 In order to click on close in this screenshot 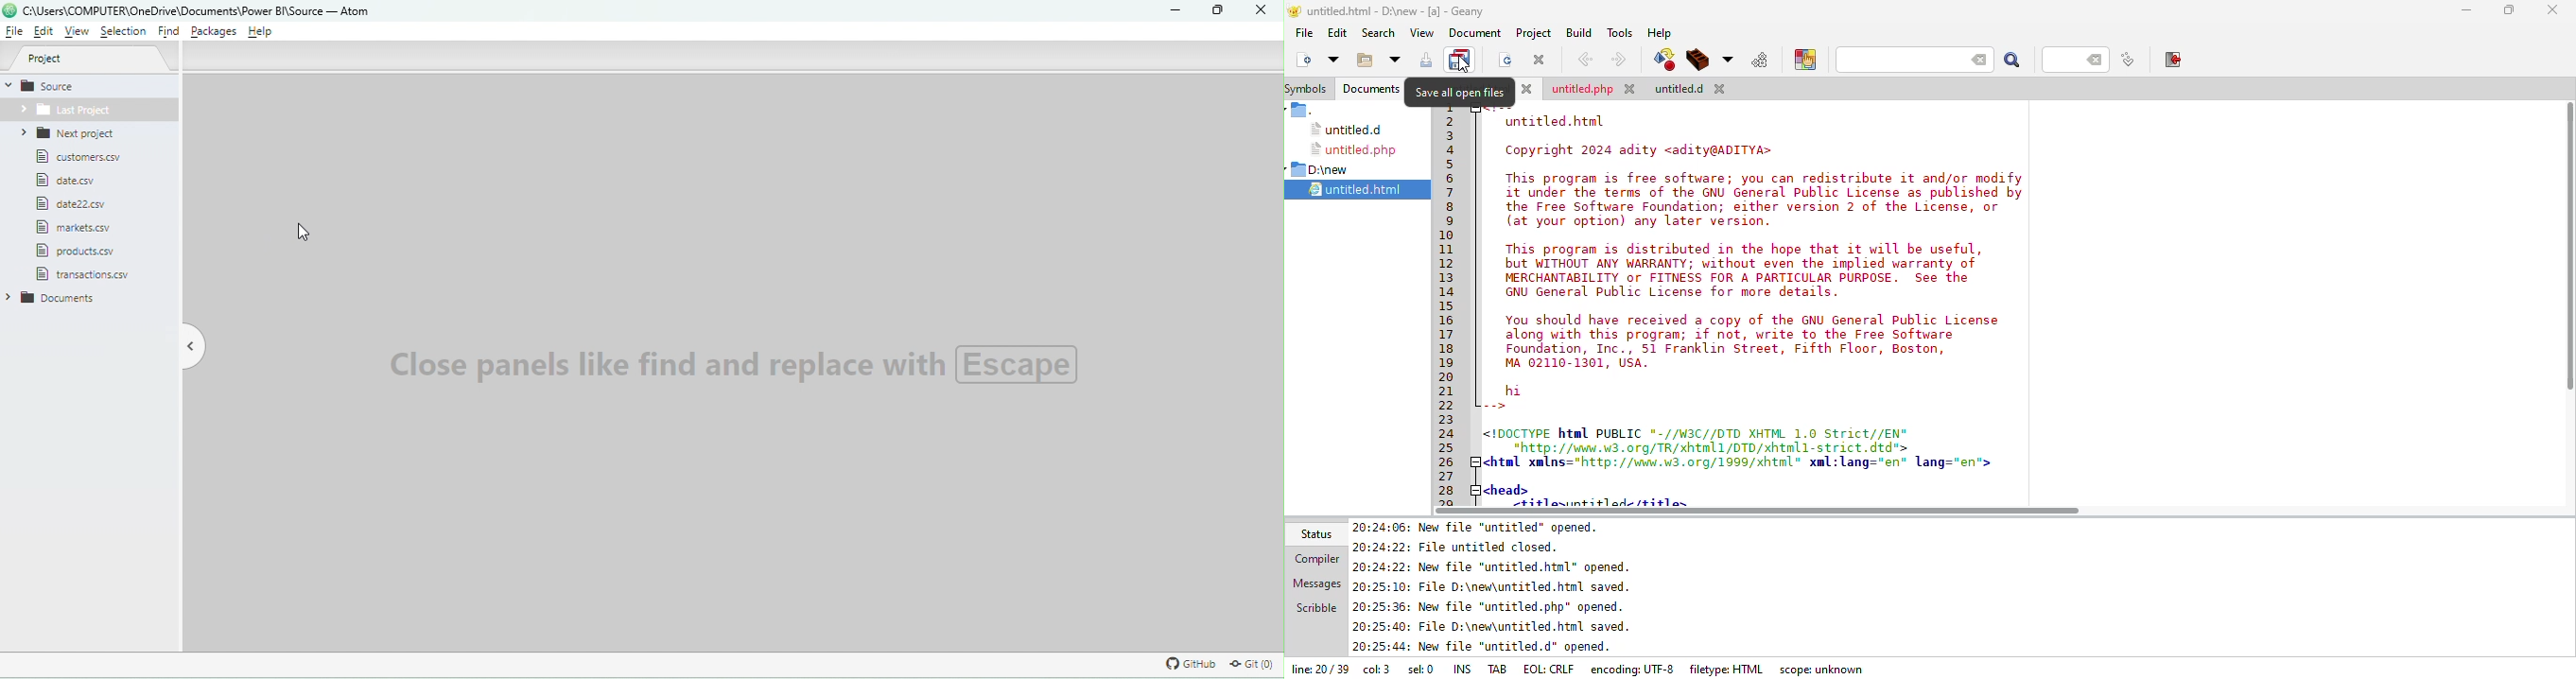, I will do `click(1629, 89)`.